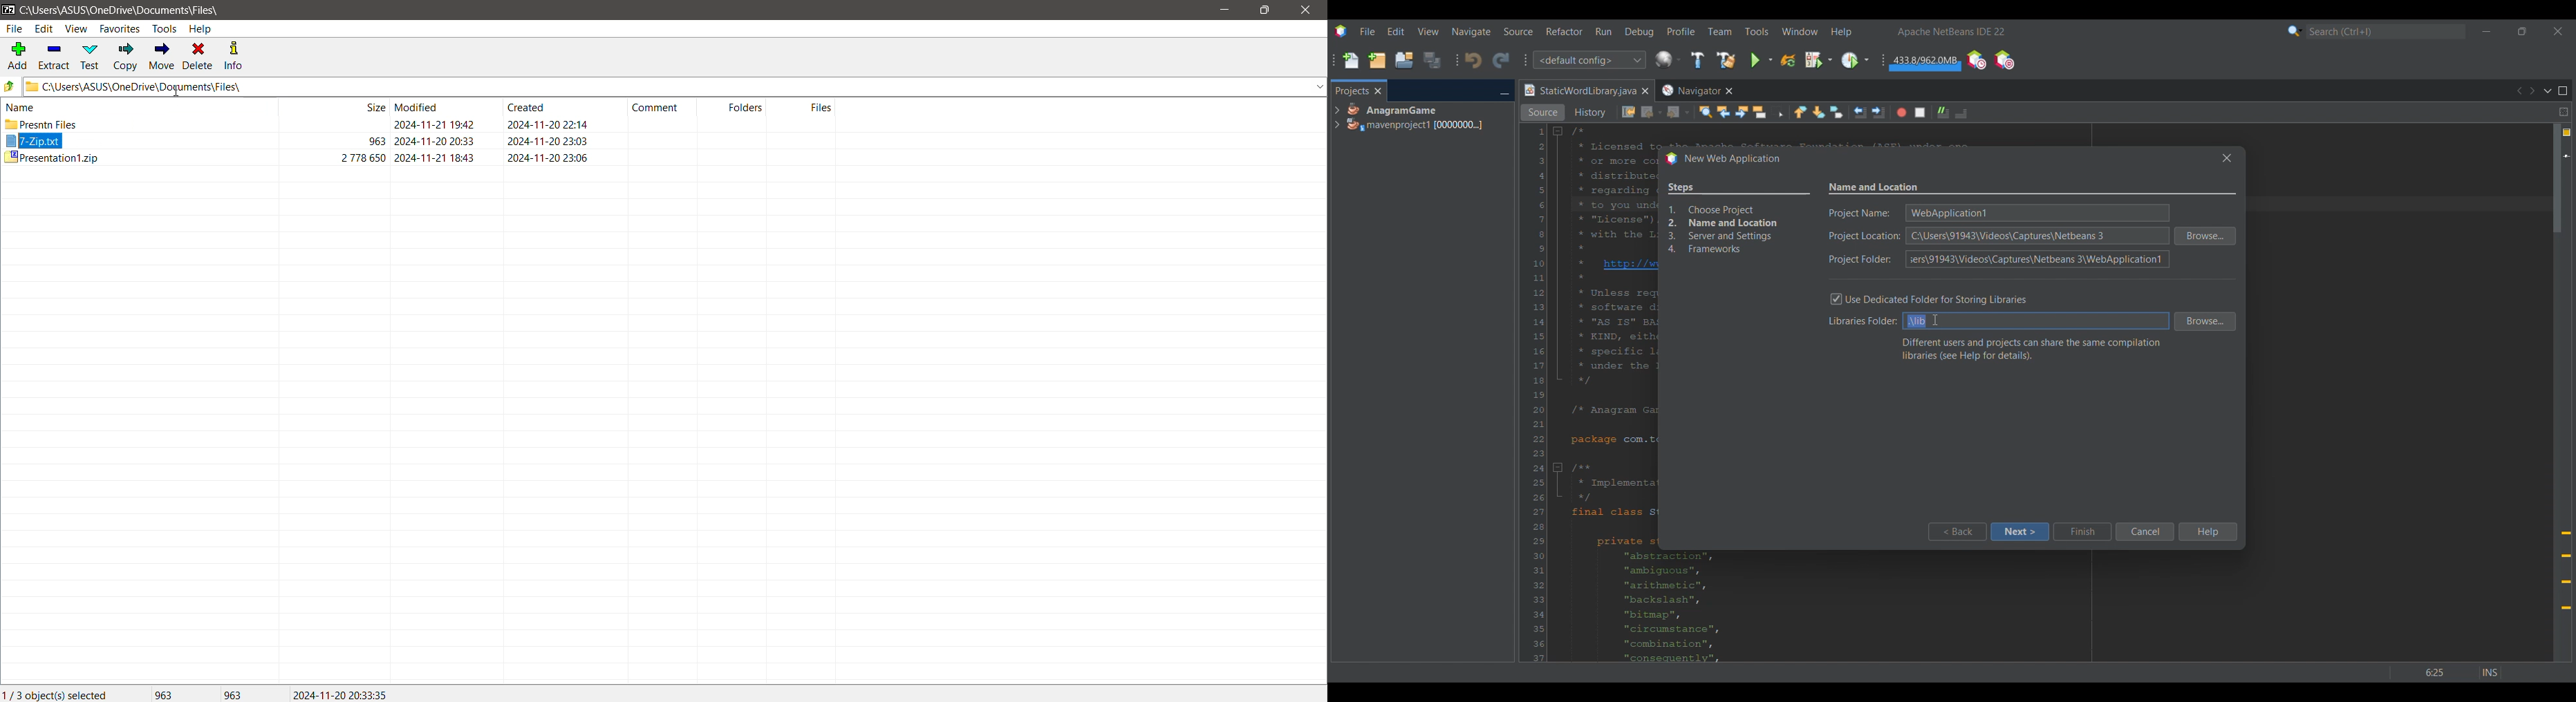  What do you see at coordinates (54, 57) in the screenshot?
I see `Extract` at bounding box center [54, 57].